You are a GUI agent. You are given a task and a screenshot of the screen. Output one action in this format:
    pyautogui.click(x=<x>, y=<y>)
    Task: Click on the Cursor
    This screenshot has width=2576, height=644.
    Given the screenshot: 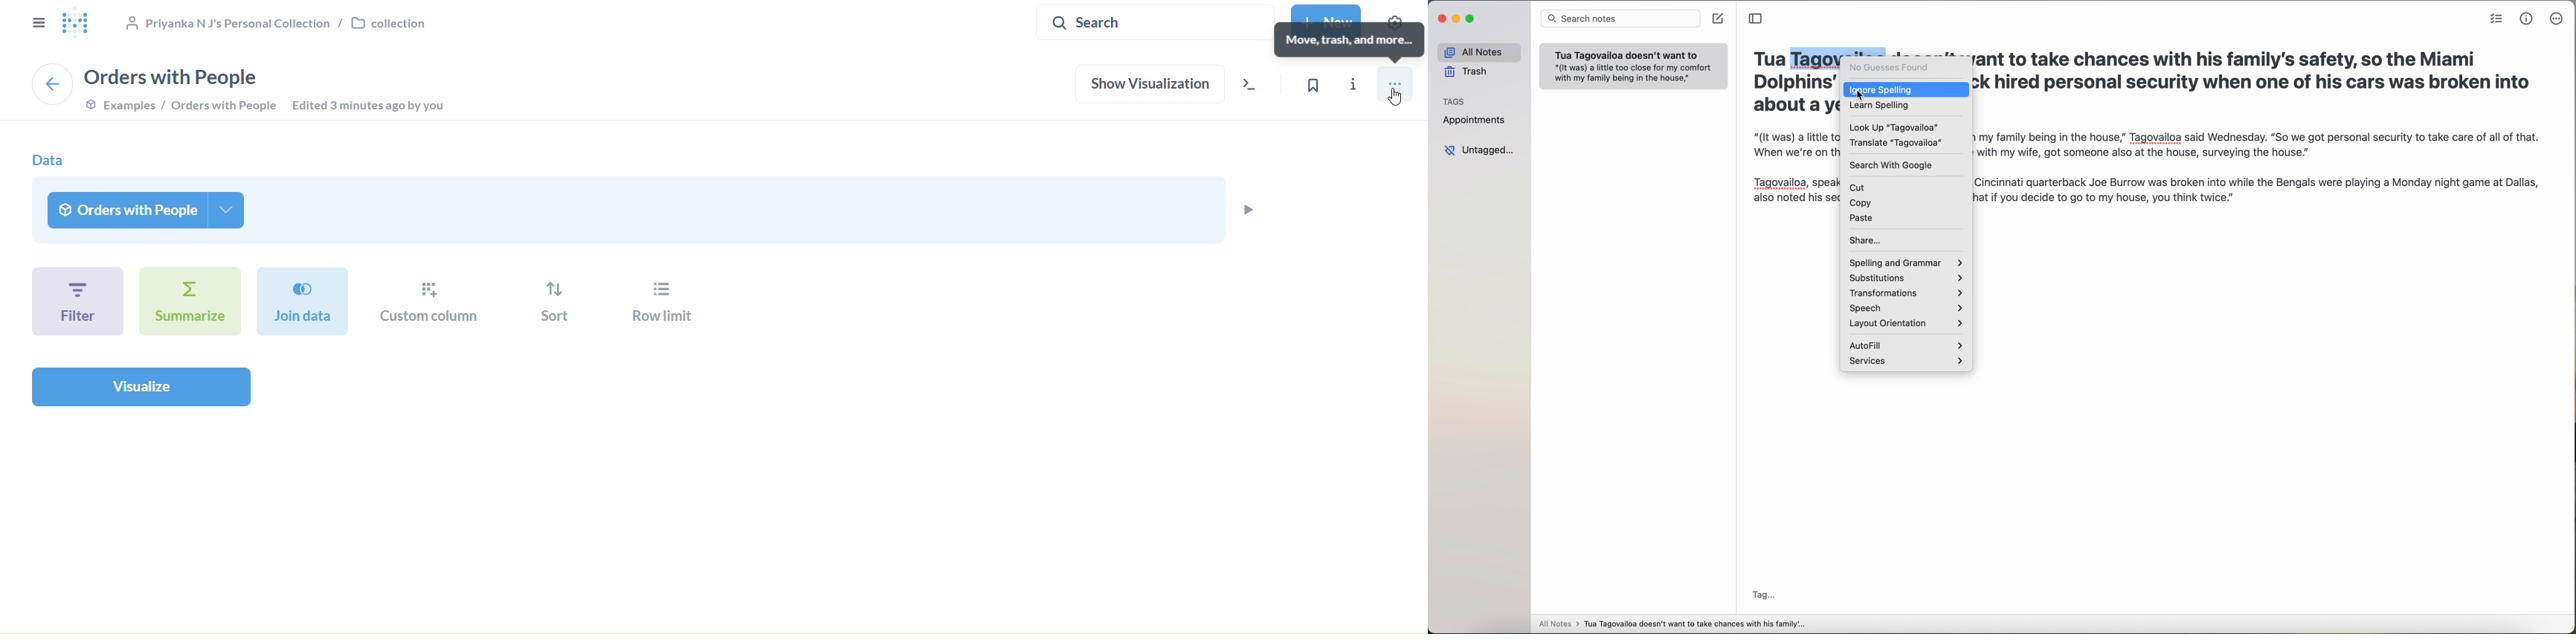 What is the action you would take?
    pyautogui.click(x=1395, y=97)
    